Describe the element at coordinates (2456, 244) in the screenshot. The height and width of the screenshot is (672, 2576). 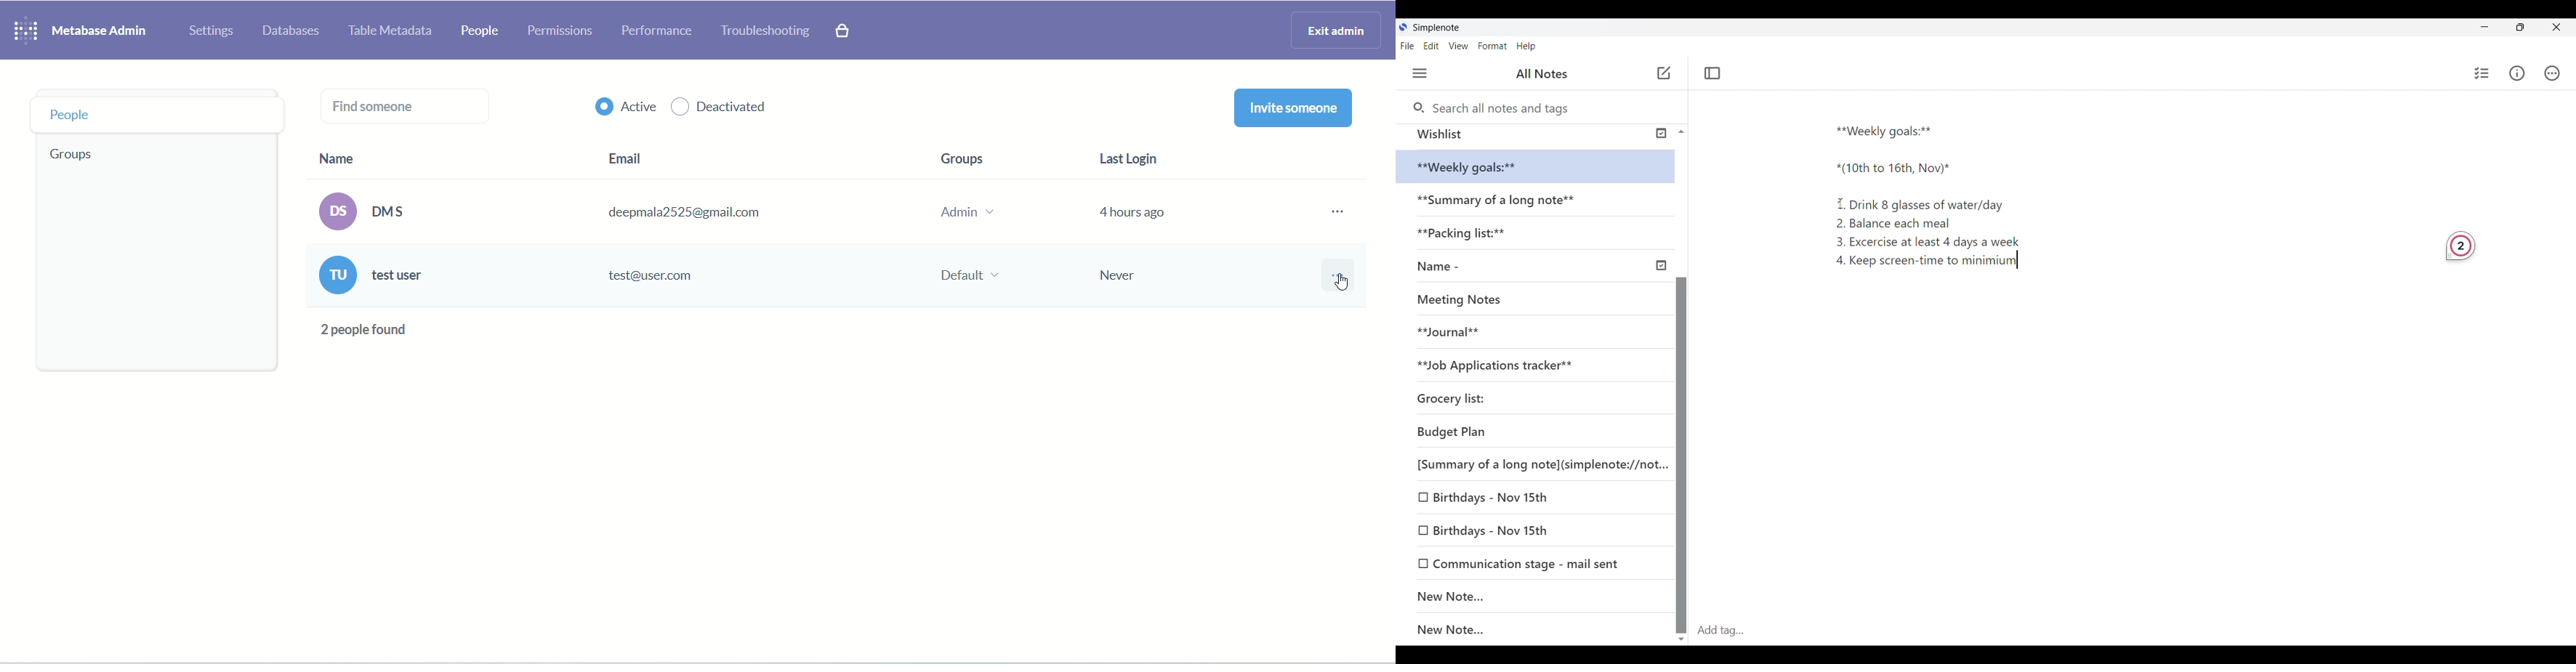
I see `Grammarly assist bubble` at that location.